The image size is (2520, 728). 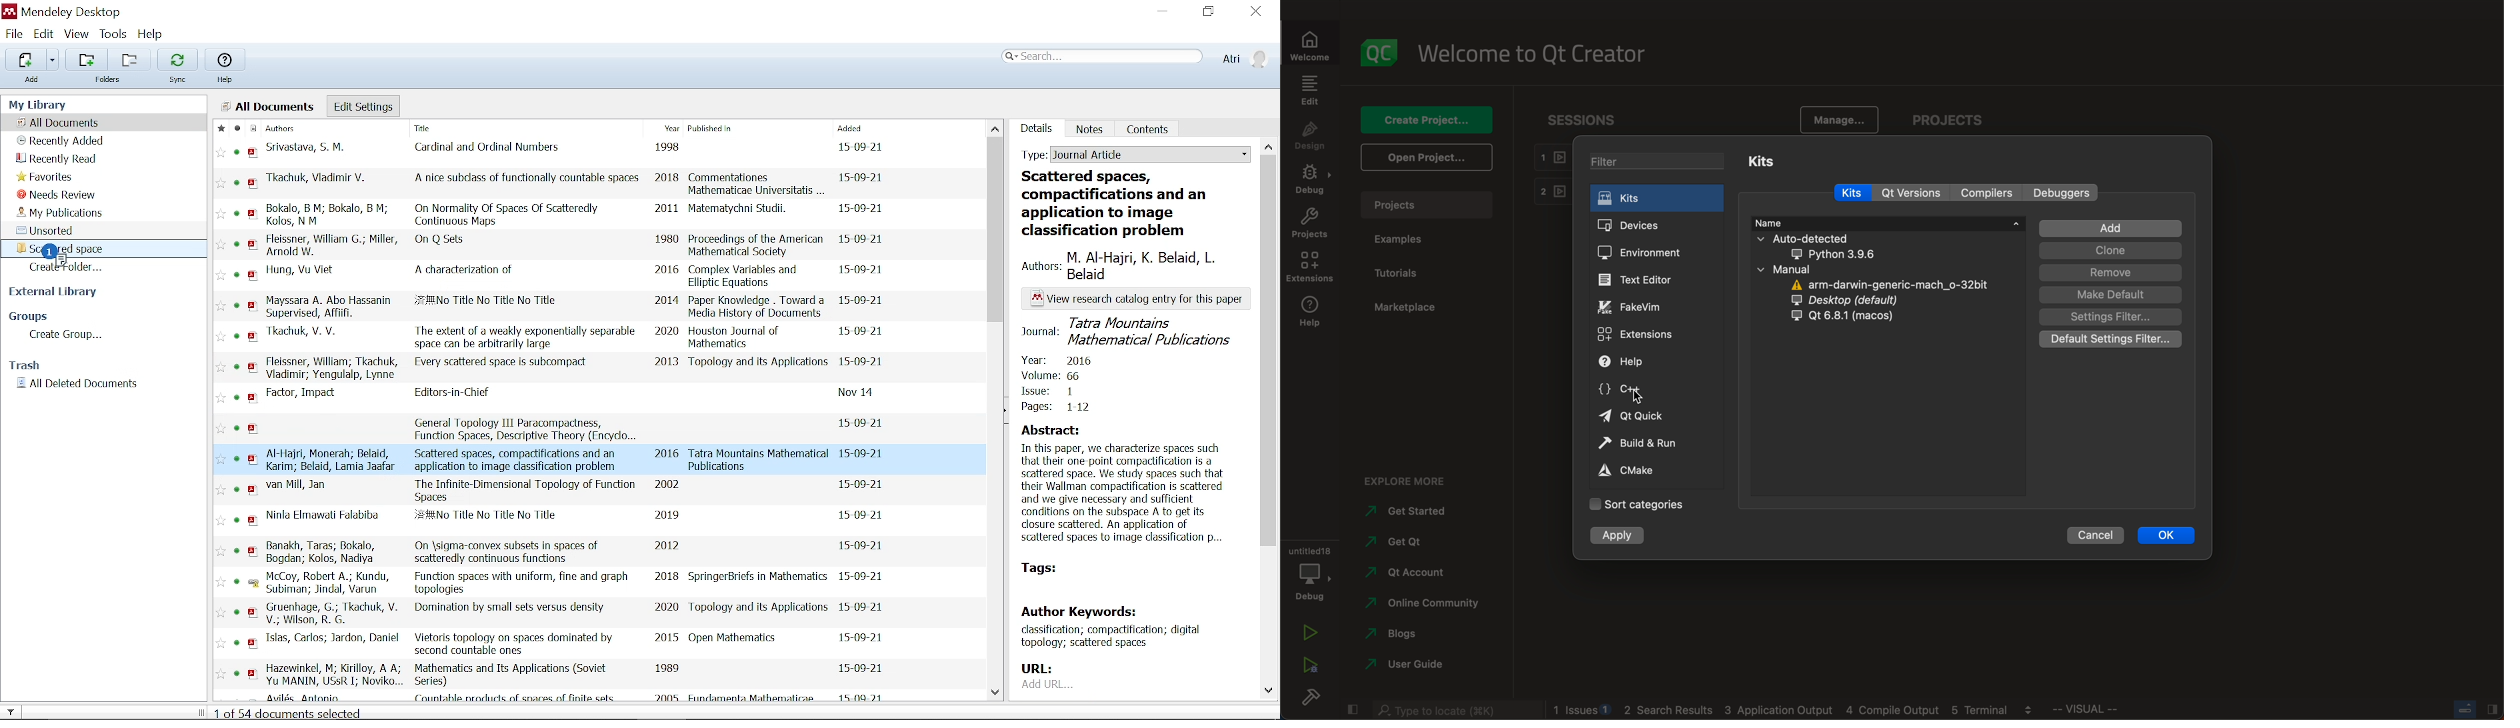 I want to click on extensions, so click(x=1638, y=334).